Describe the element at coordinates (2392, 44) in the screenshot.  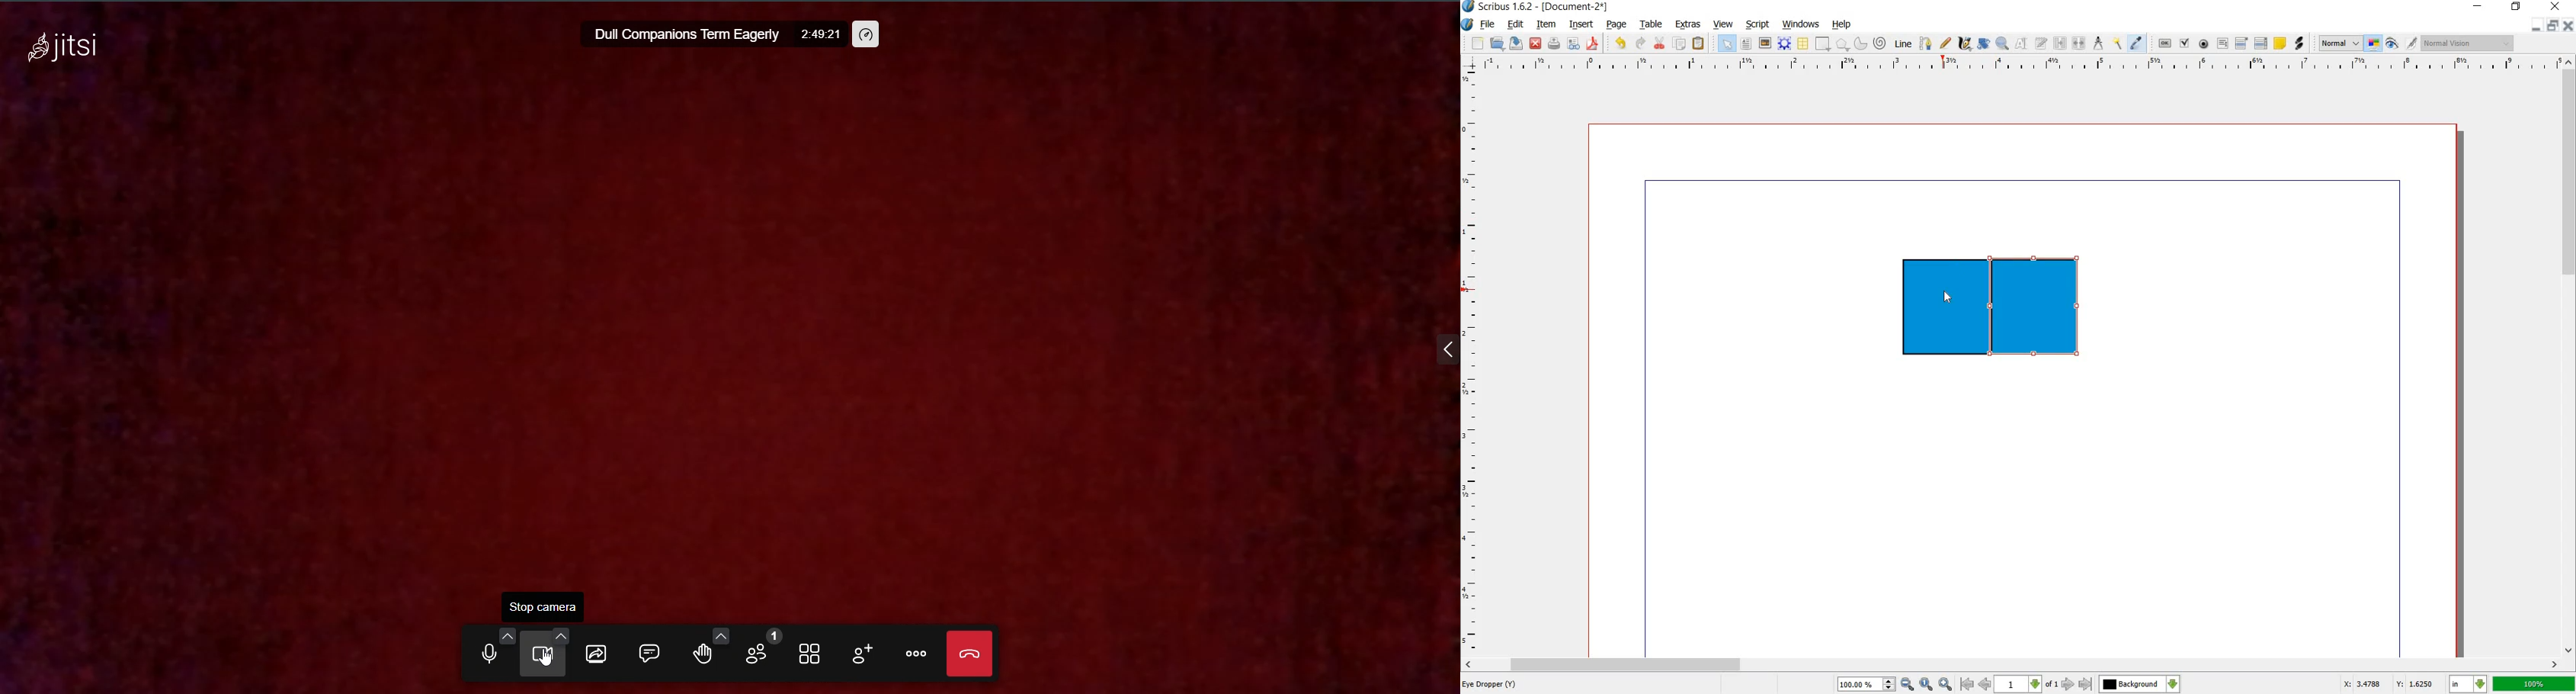
I see `preview mode` at that location.